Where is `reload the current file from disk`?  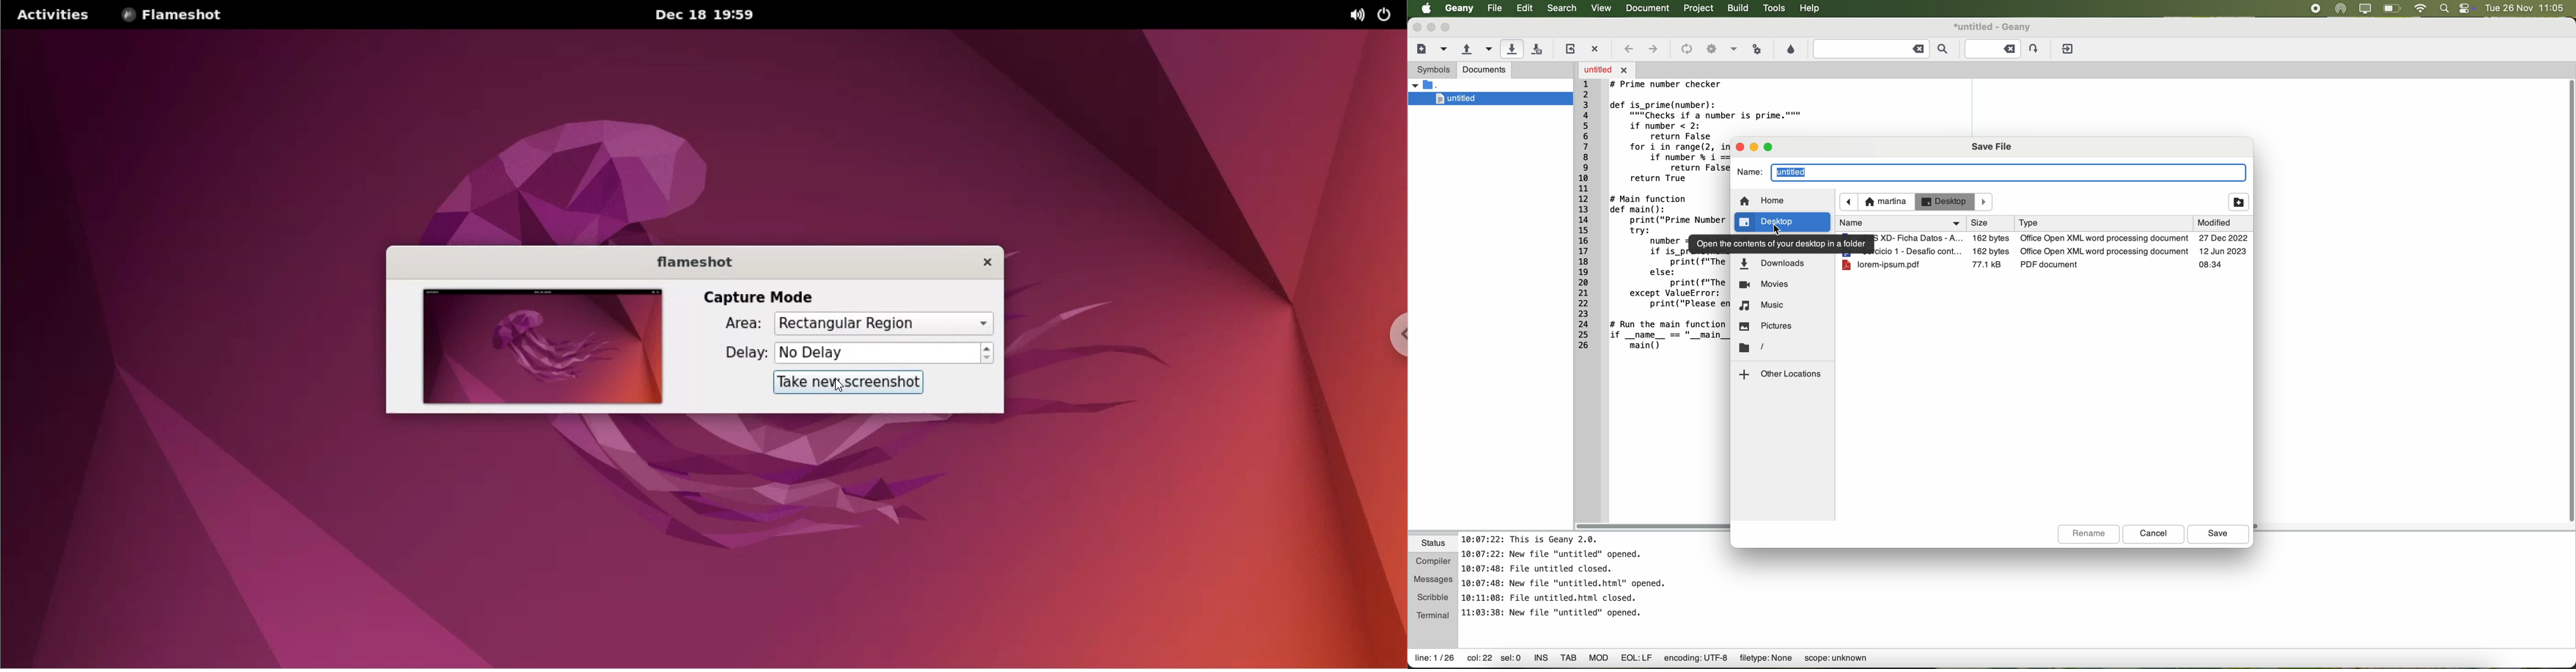 reload the current file from disk is located at coordinates (1570, 49).